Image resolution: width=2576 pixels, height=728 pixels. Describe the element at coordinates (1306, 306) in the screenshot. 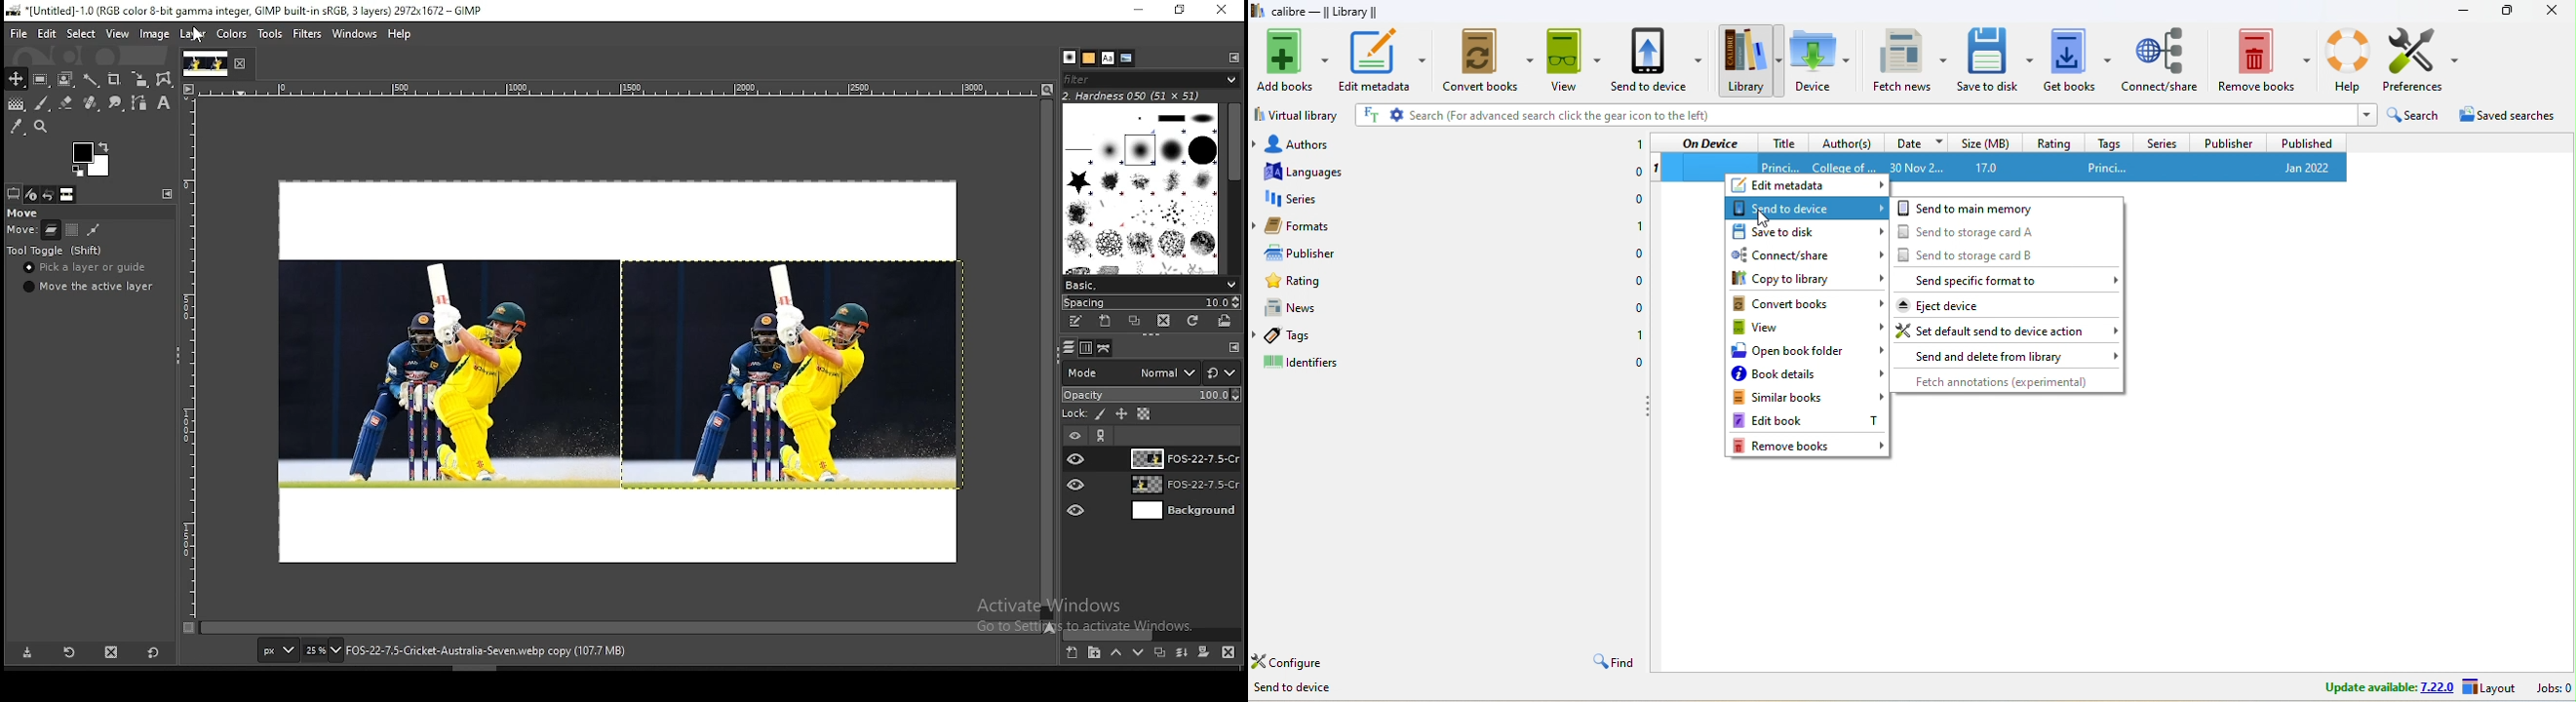

I see `news` at that location.